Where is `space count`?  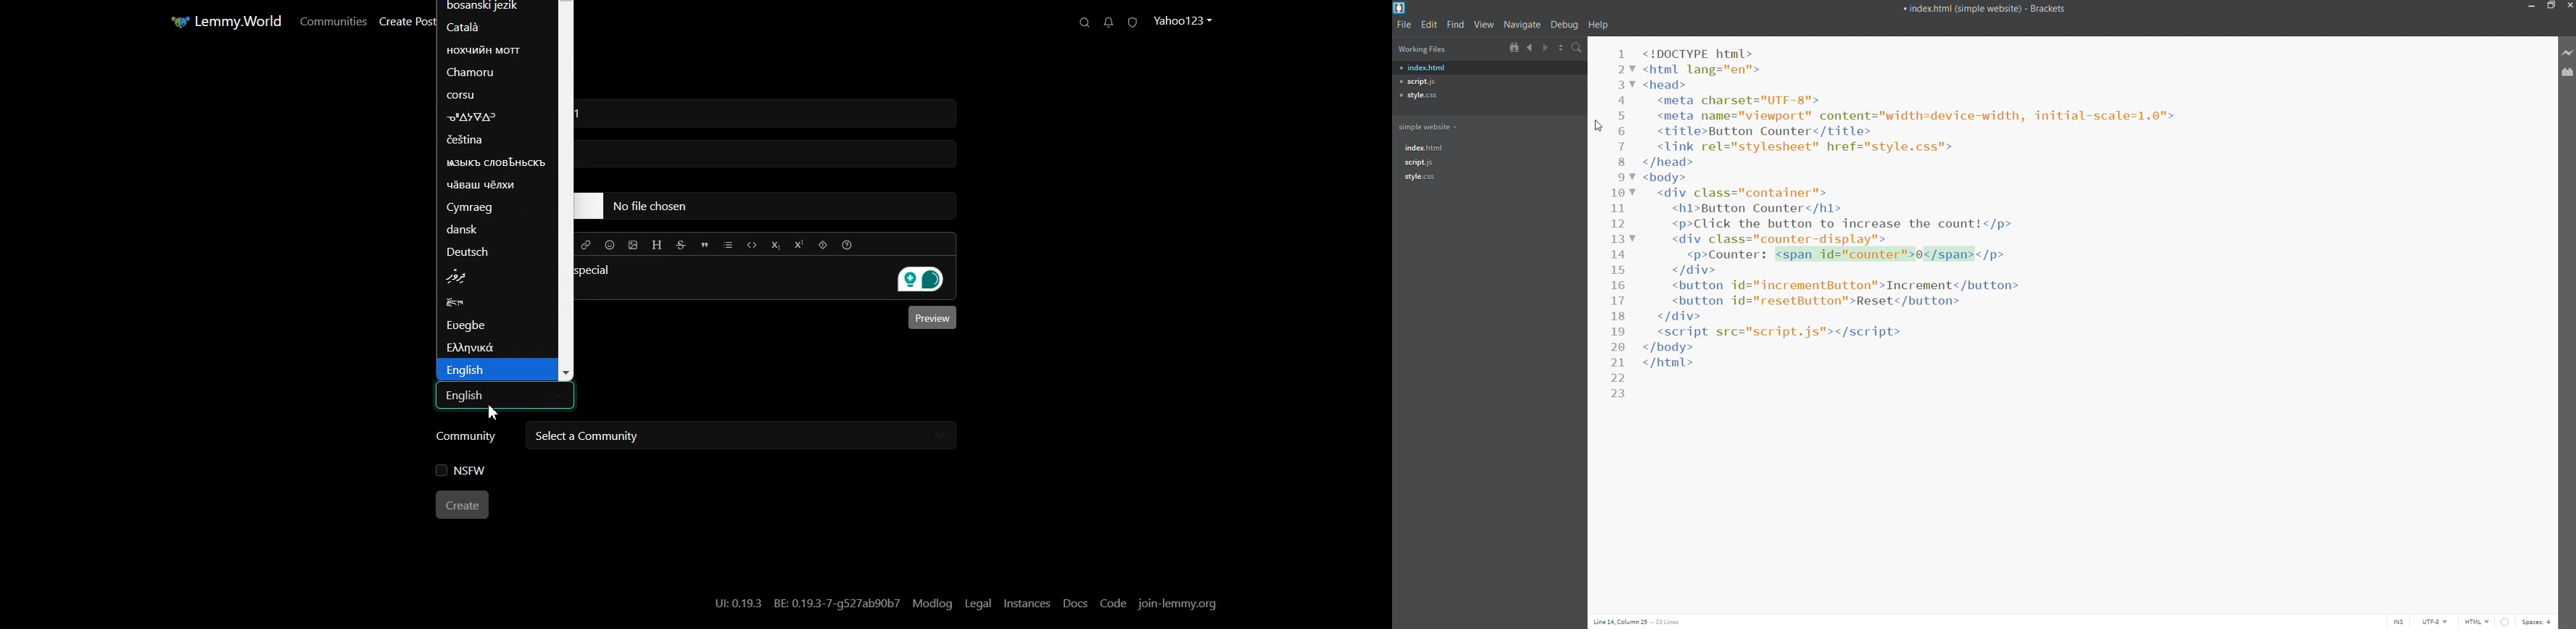
space count is located at coordinates (2541, 622).